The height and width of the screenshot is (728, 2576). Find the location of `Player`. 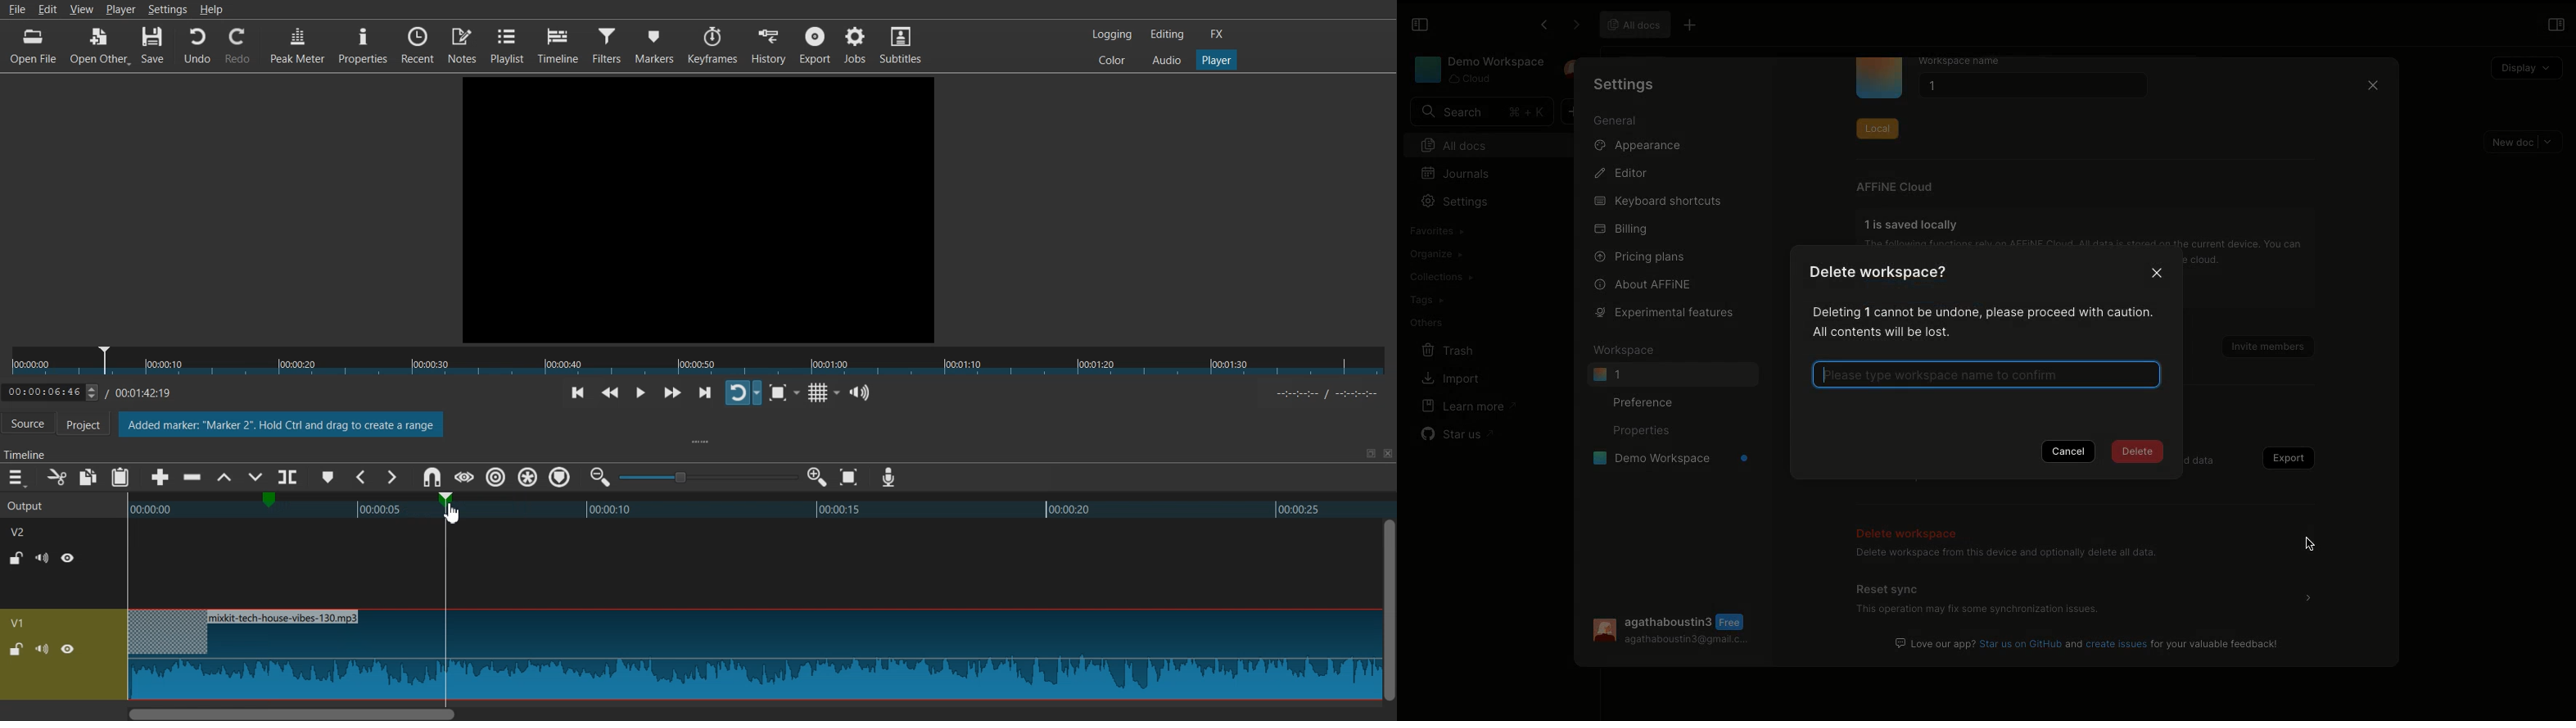

Player is located at coordinates (1218, 60).